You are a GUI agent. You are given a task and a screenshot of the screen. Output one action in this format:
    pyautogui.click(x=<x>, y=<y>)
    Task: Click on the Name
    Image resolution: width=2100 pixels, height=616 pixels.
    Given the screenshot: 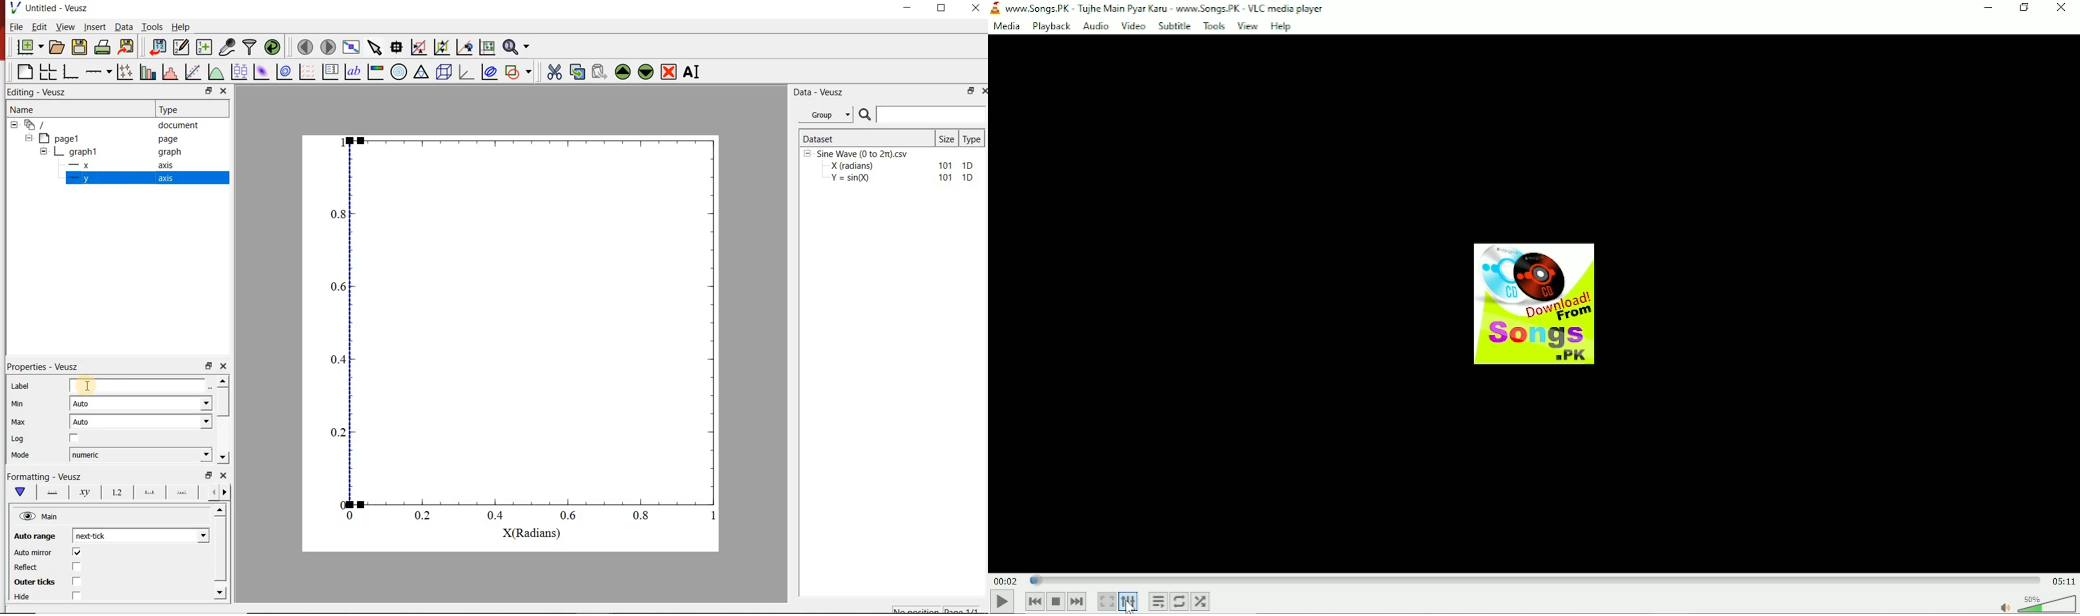 What is the action you would take?
    pyautogui.click(x=21, y=108)
    